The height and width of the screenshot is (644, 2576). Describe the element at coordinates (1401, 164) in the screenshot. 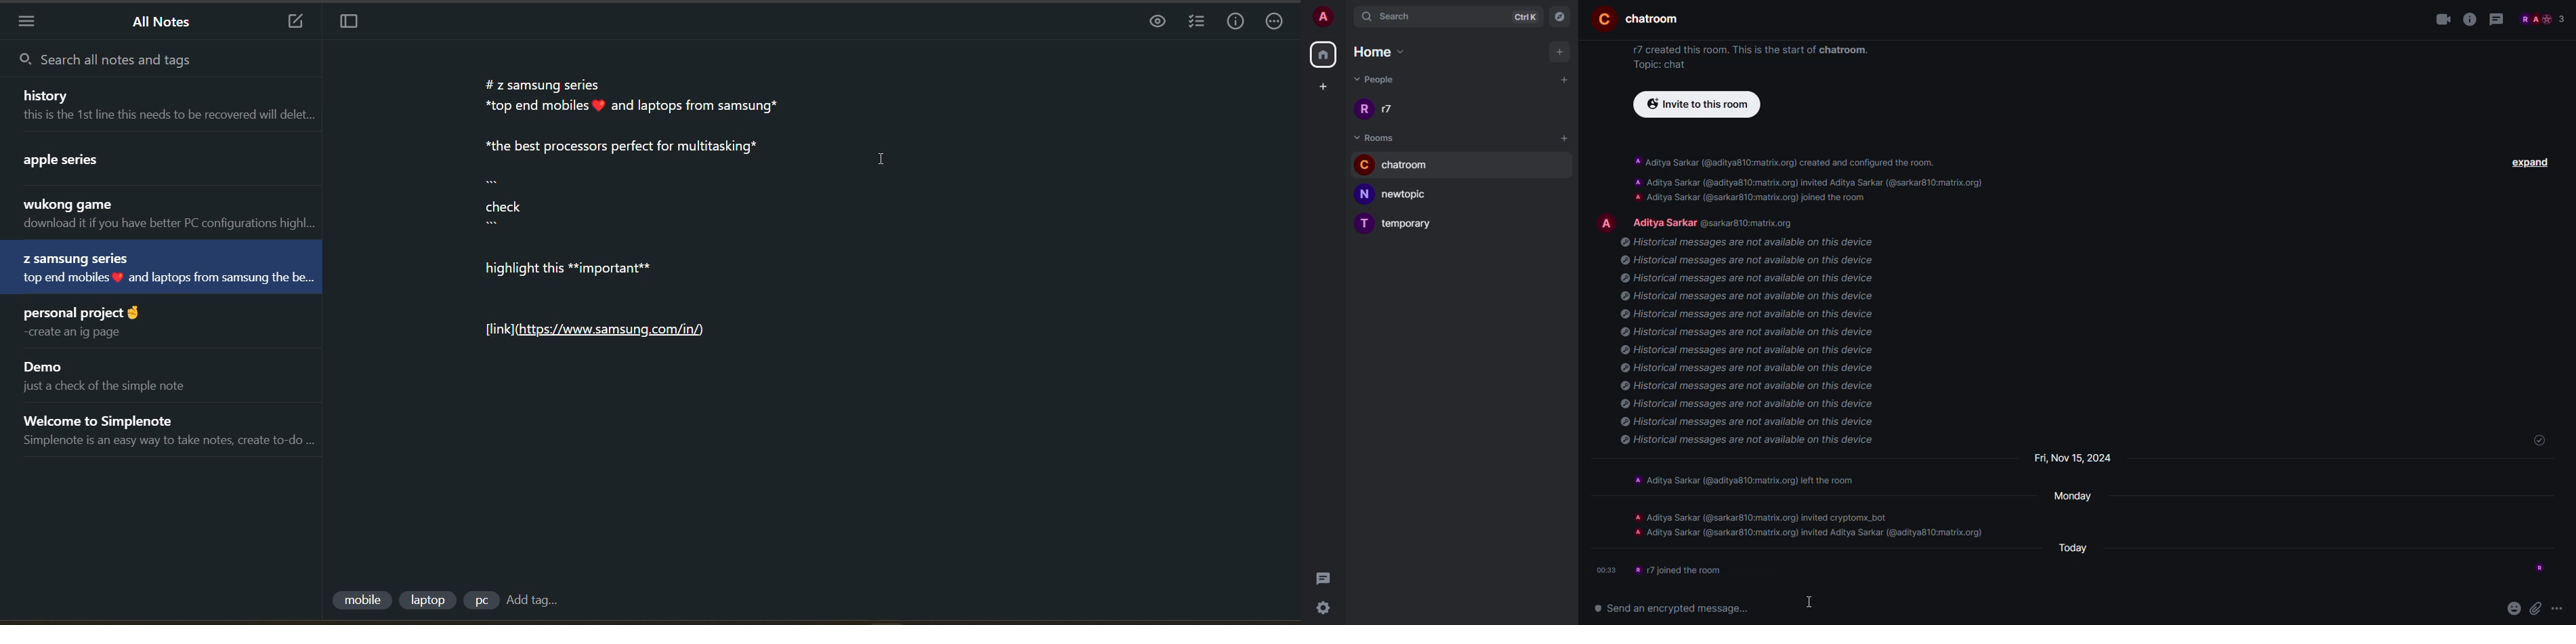

I see `chatroom` at that location.